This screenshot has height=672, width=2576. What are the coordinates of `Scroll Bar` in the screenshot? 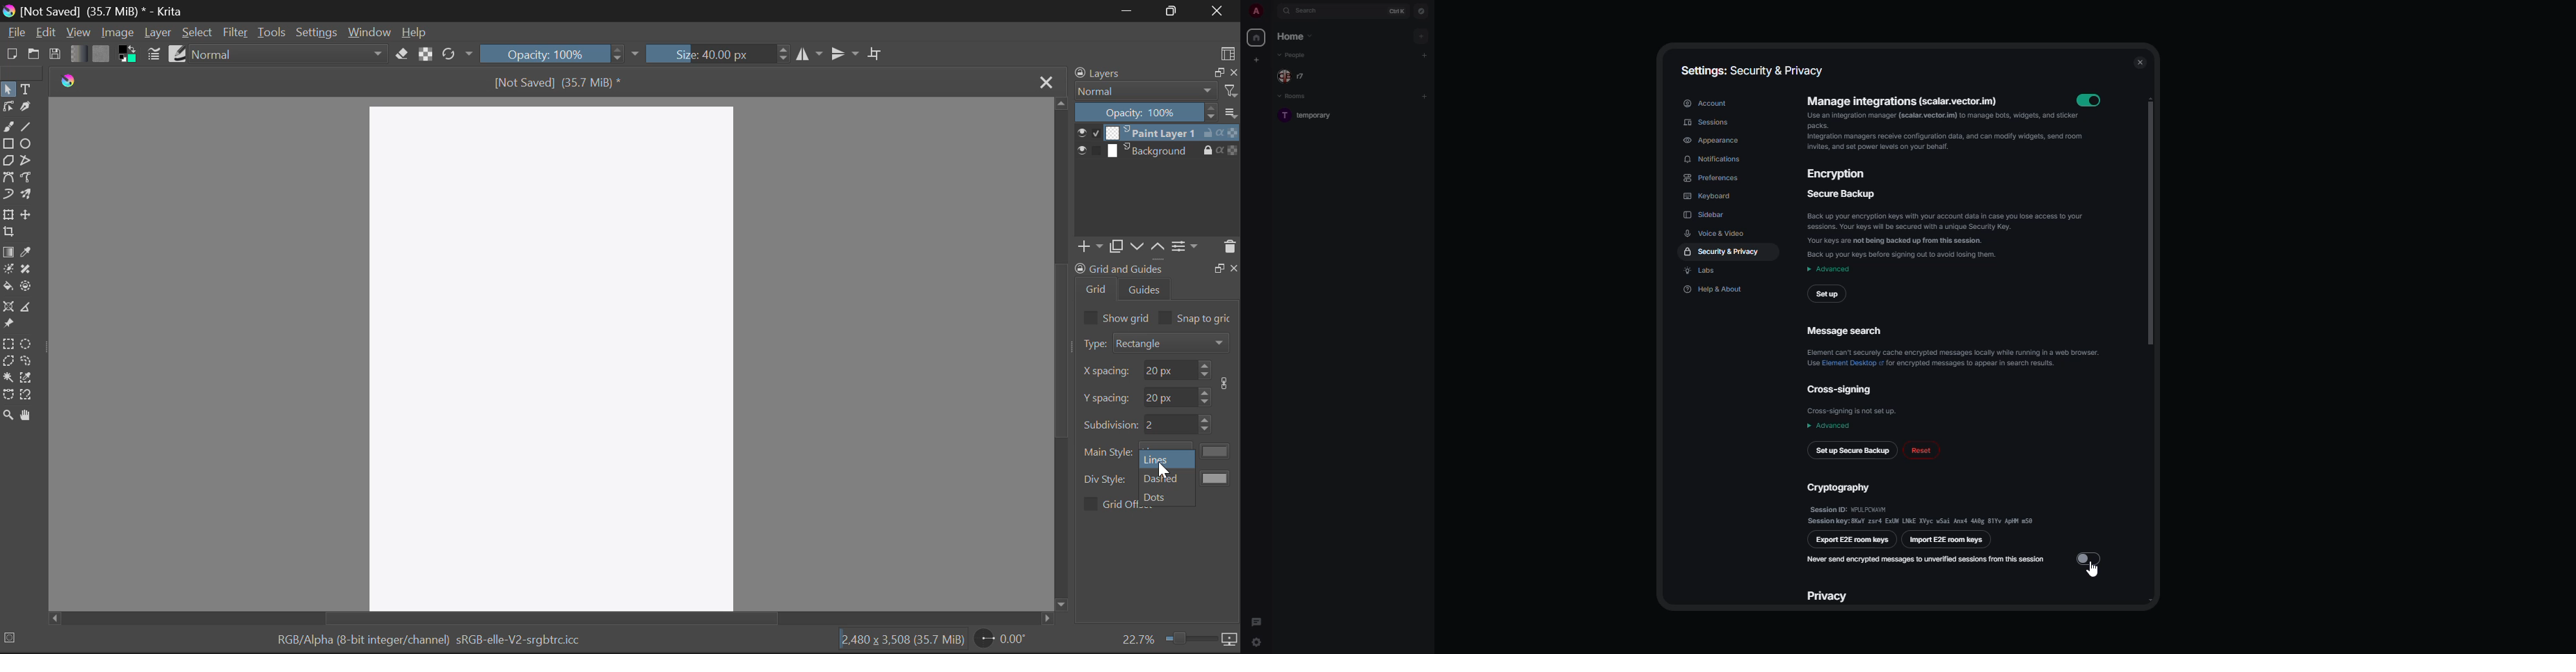 It's located at (551, 618).